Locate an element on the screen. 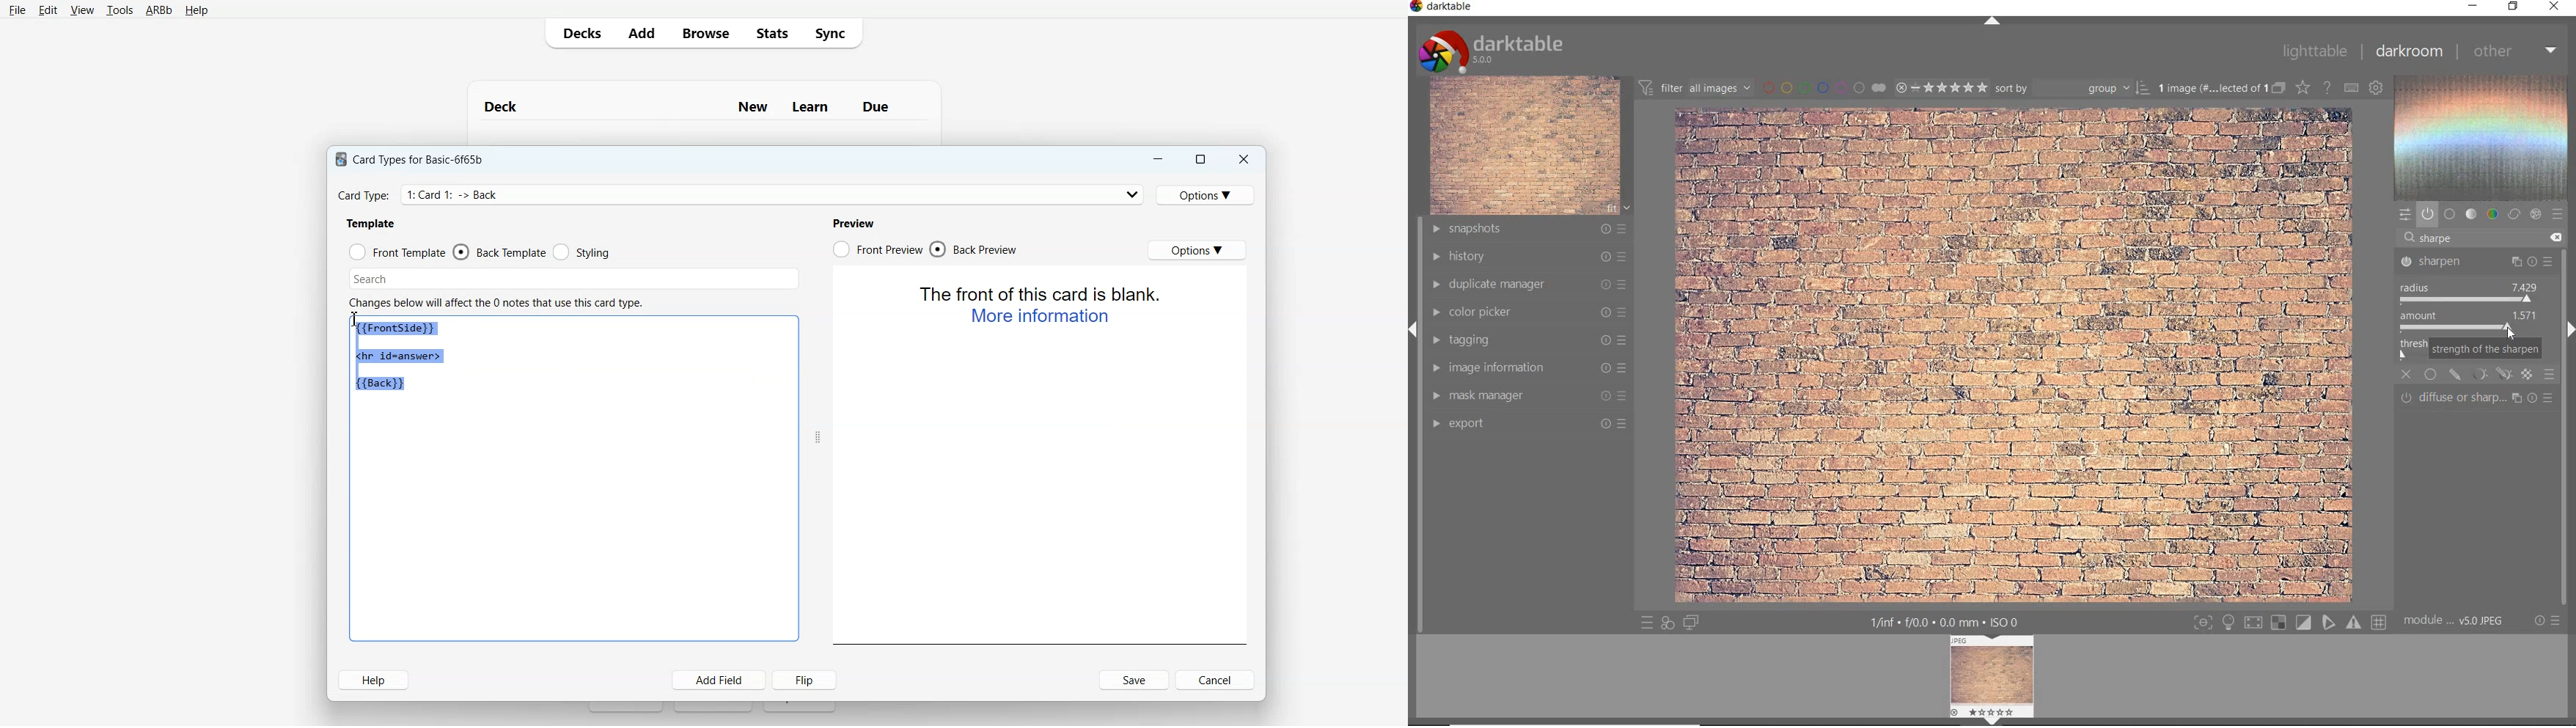 Image resolution: width=2576 pixels, height=728 pixels. Maximize is located at coordinates (1202, 158).